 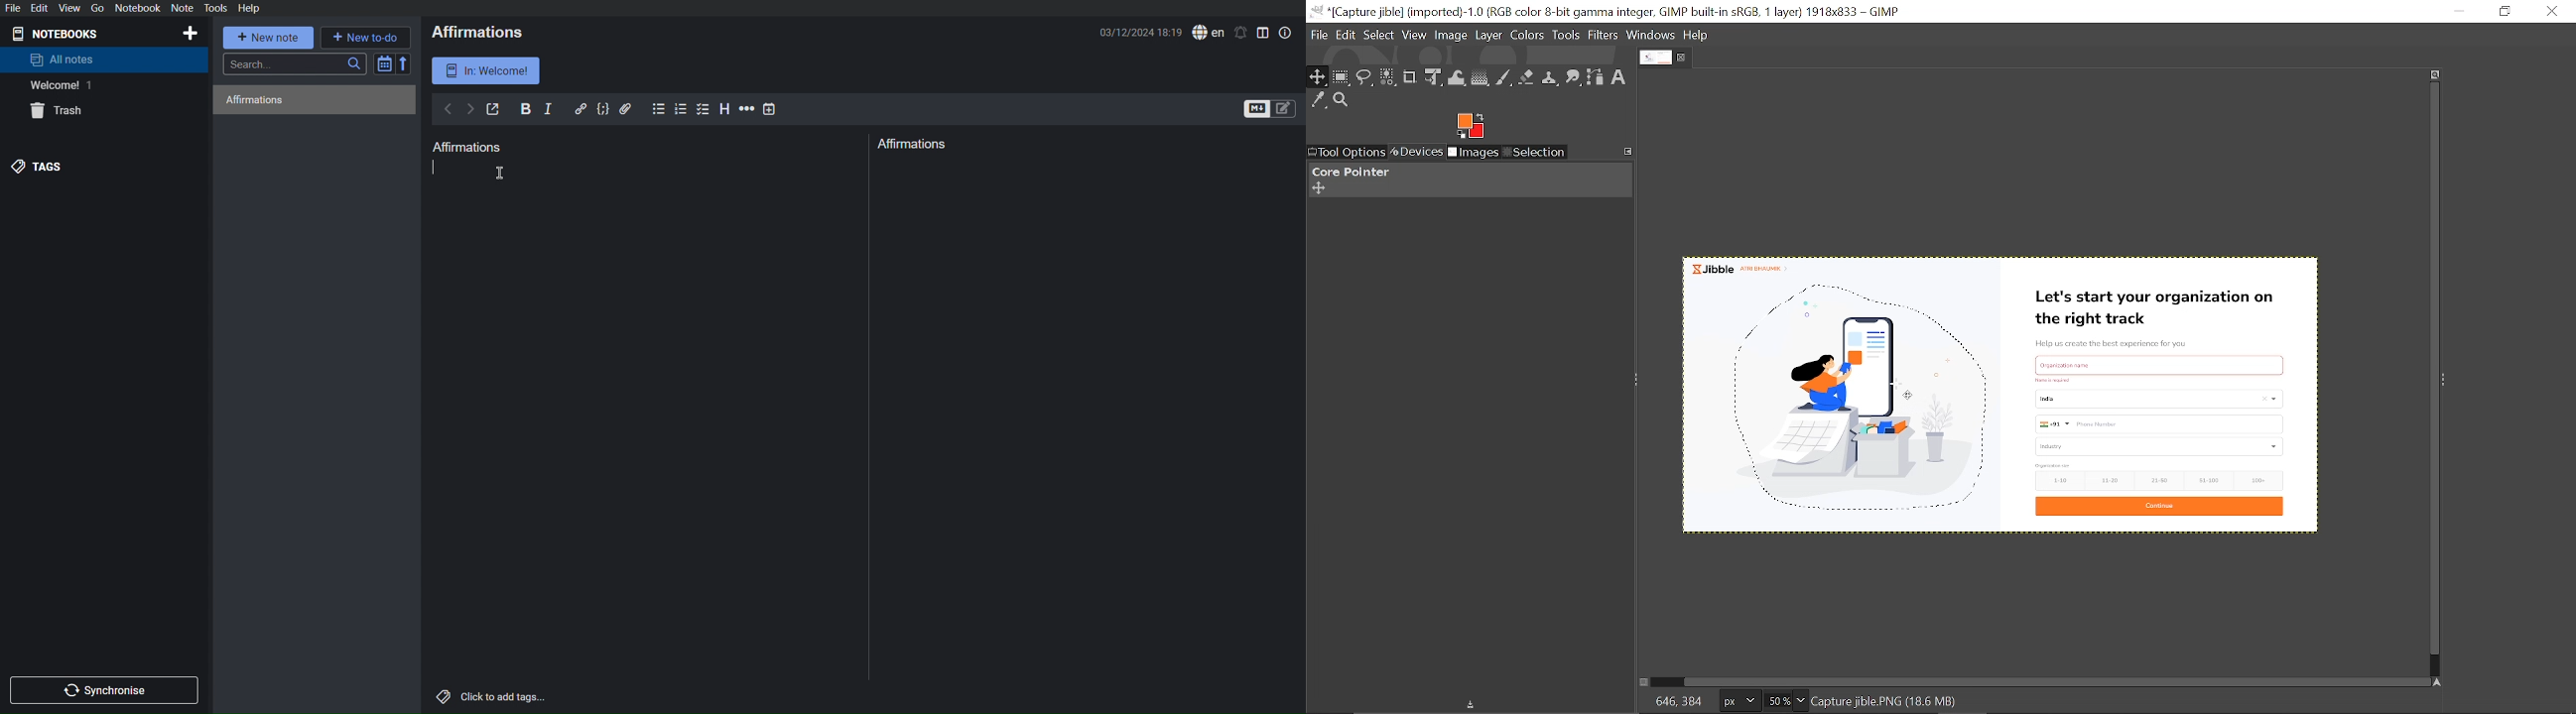 I want to click on Insert Time, so click(x=770, y=109).